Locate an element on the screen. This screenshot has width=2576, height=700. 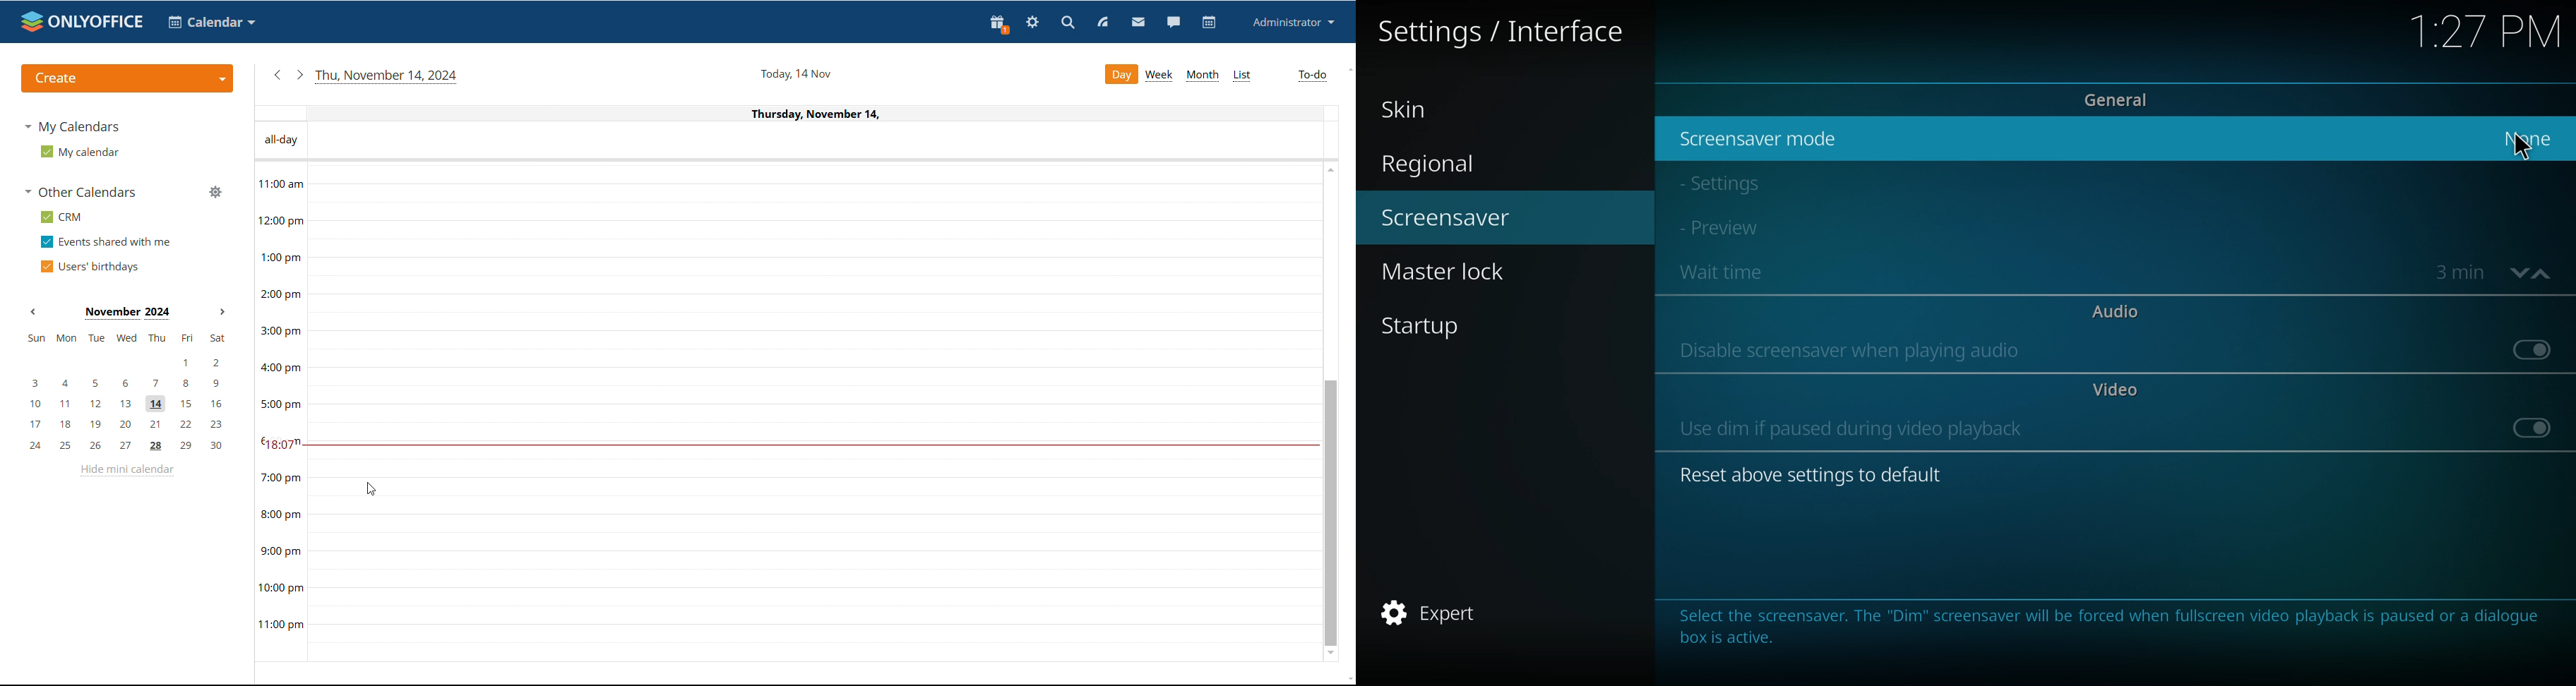
startup is located at coordinates (1498, 325).